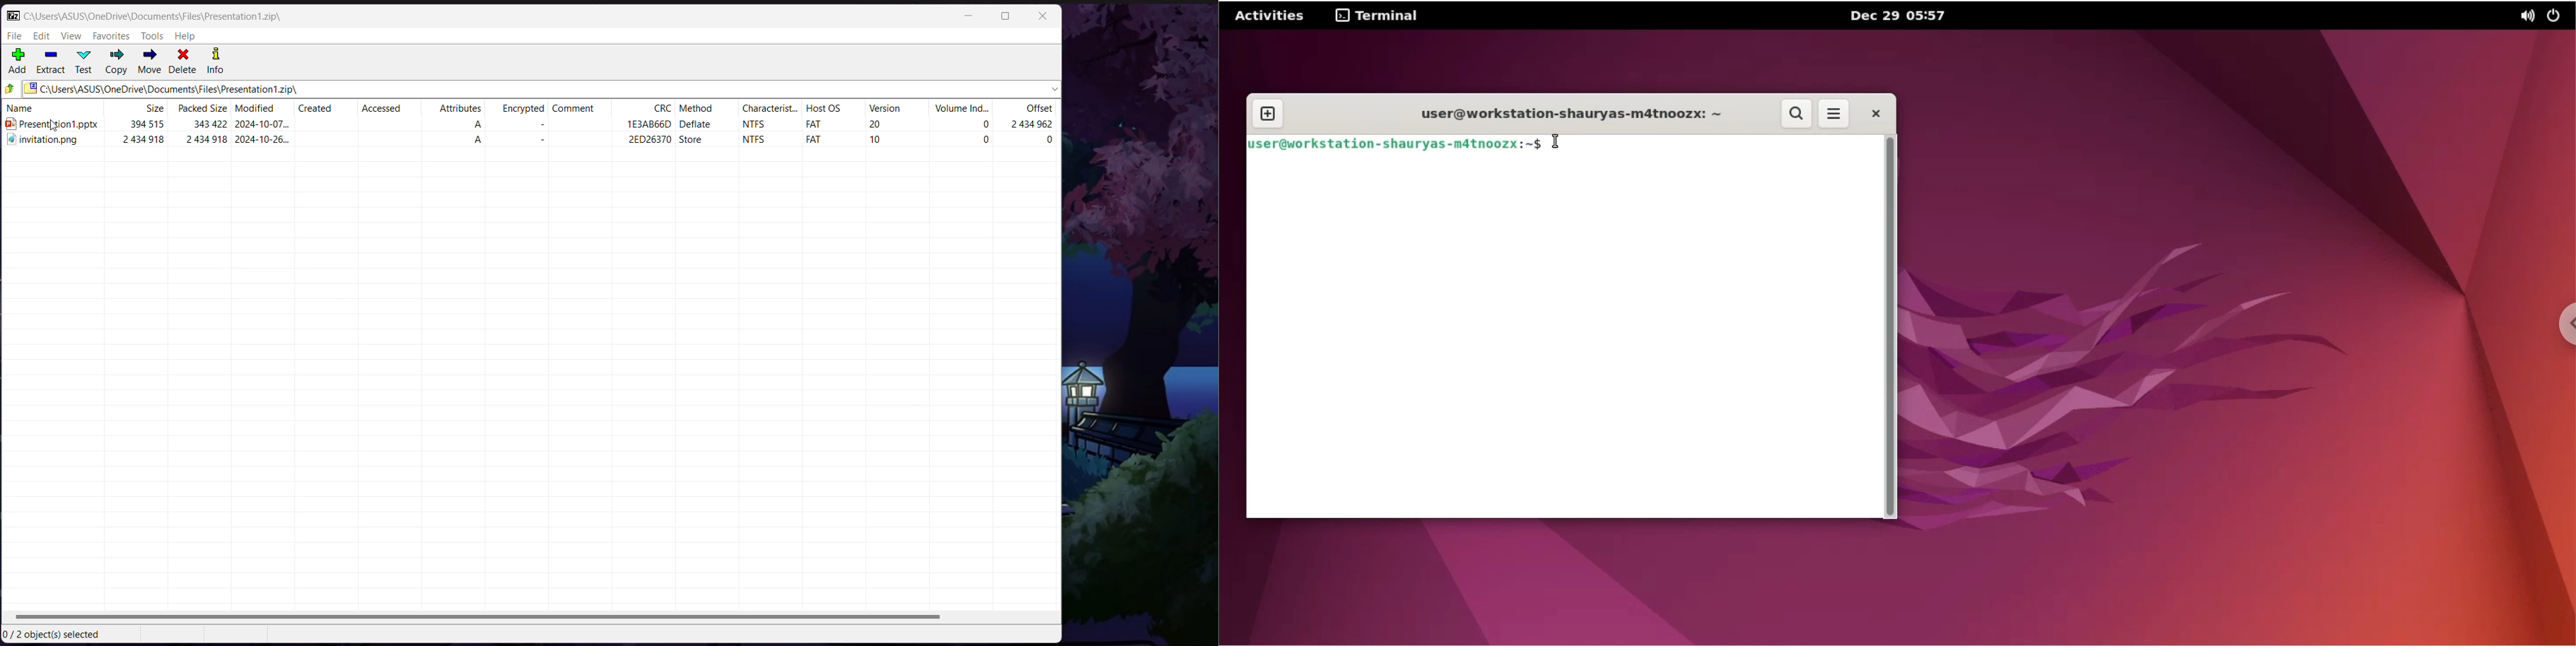 The image size is (2576, 672). What do you see at coordinates (2560, 15) in the screenshot?
I see `power options` at bounding box center [2560, 15].